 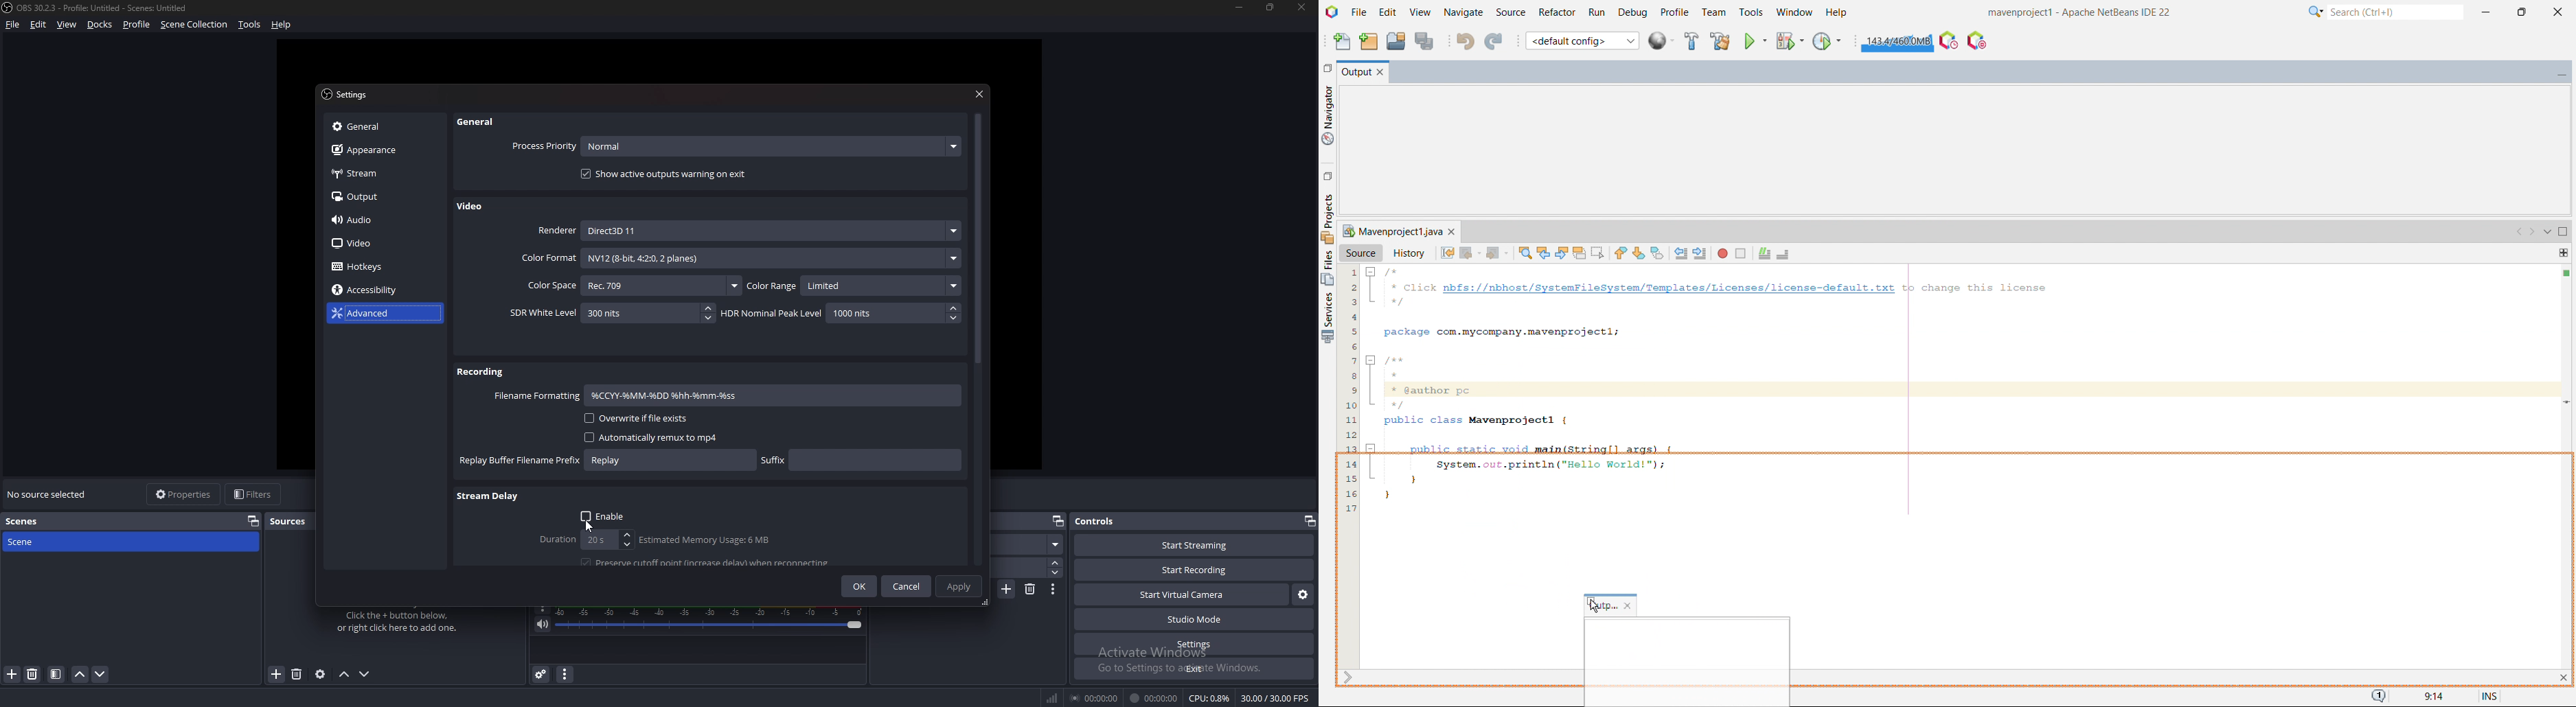 I want to click on 30.00/30.00 FPS, so click(x=1275, y=699).